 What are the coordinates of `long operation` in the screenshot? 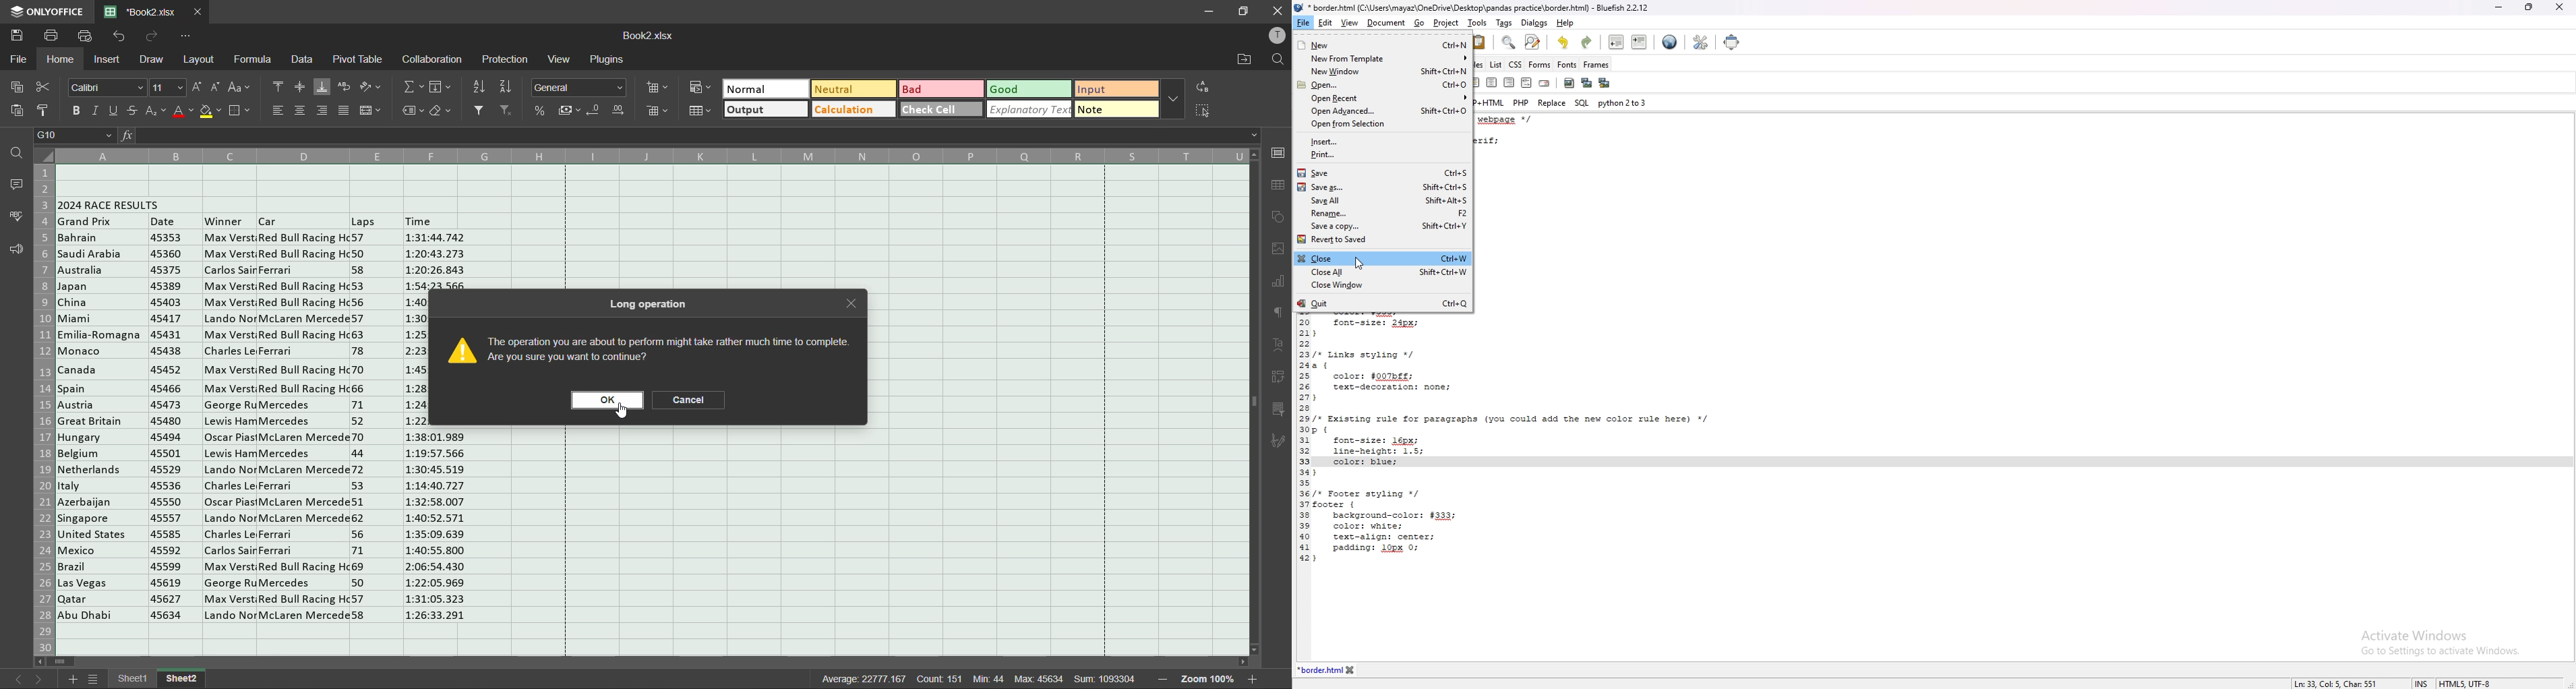 It's located at (647, 305).